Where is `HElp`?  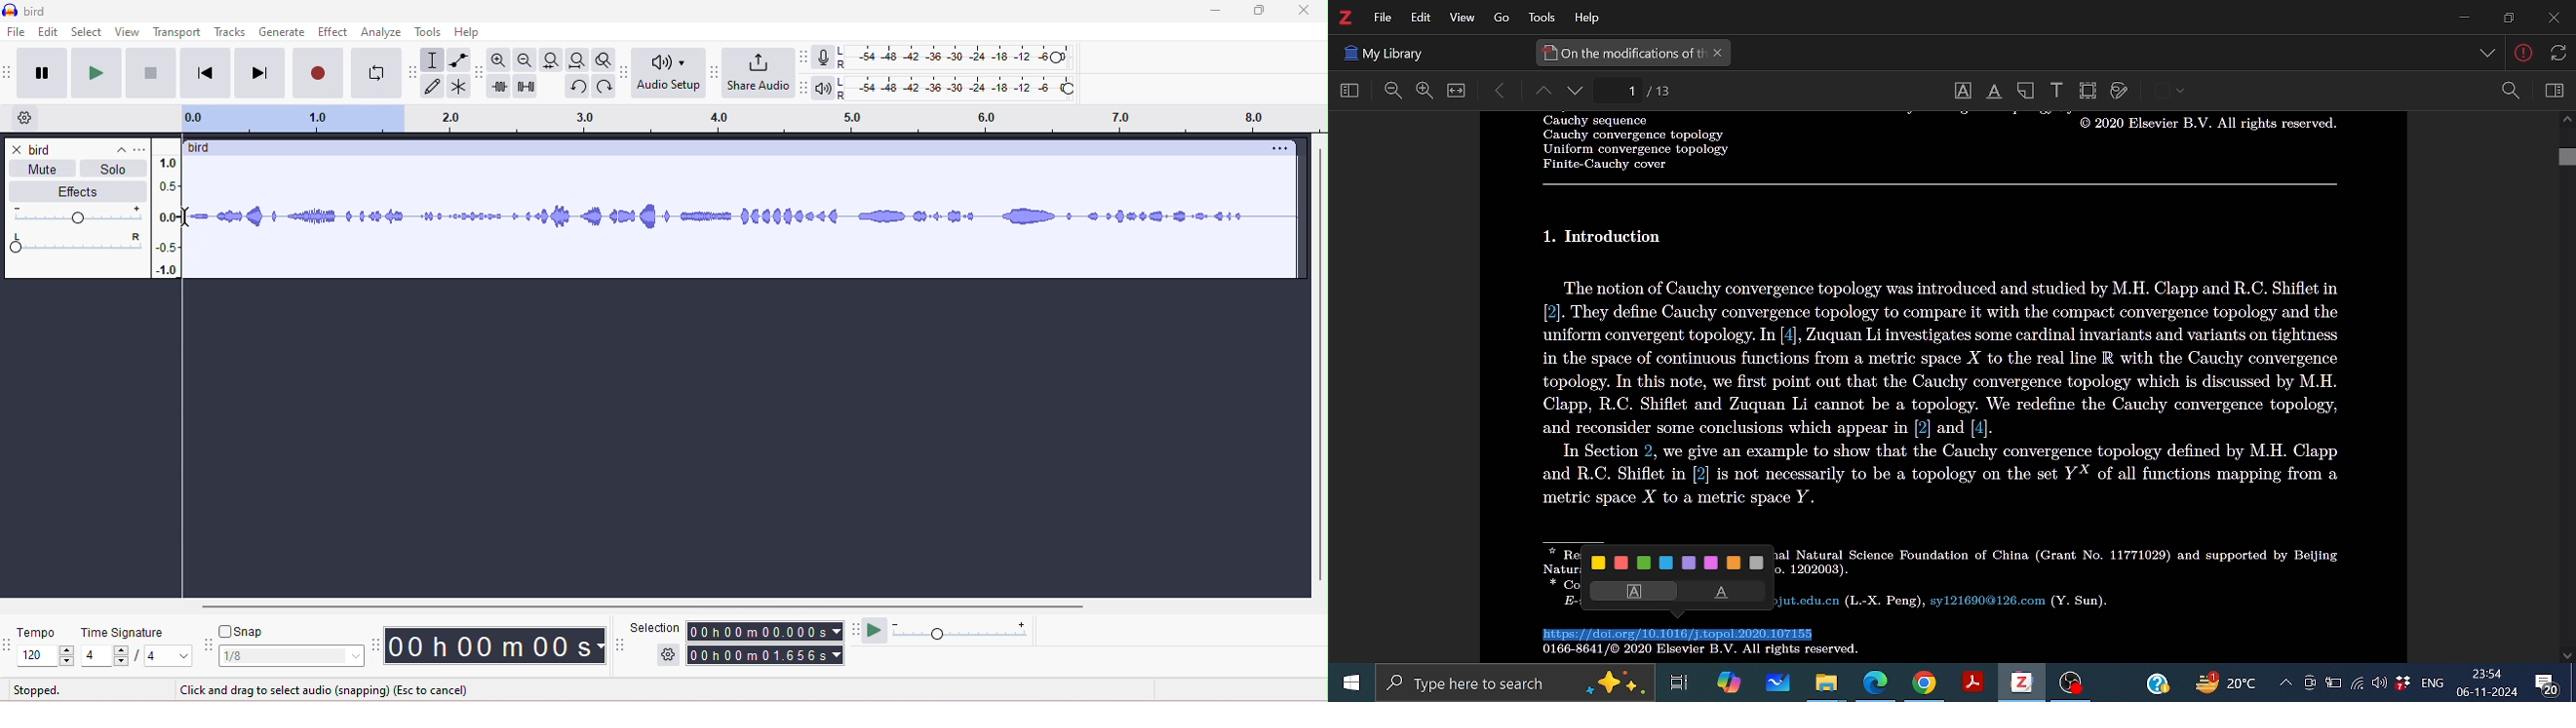 HElp is located at coordinates (1591, 17).